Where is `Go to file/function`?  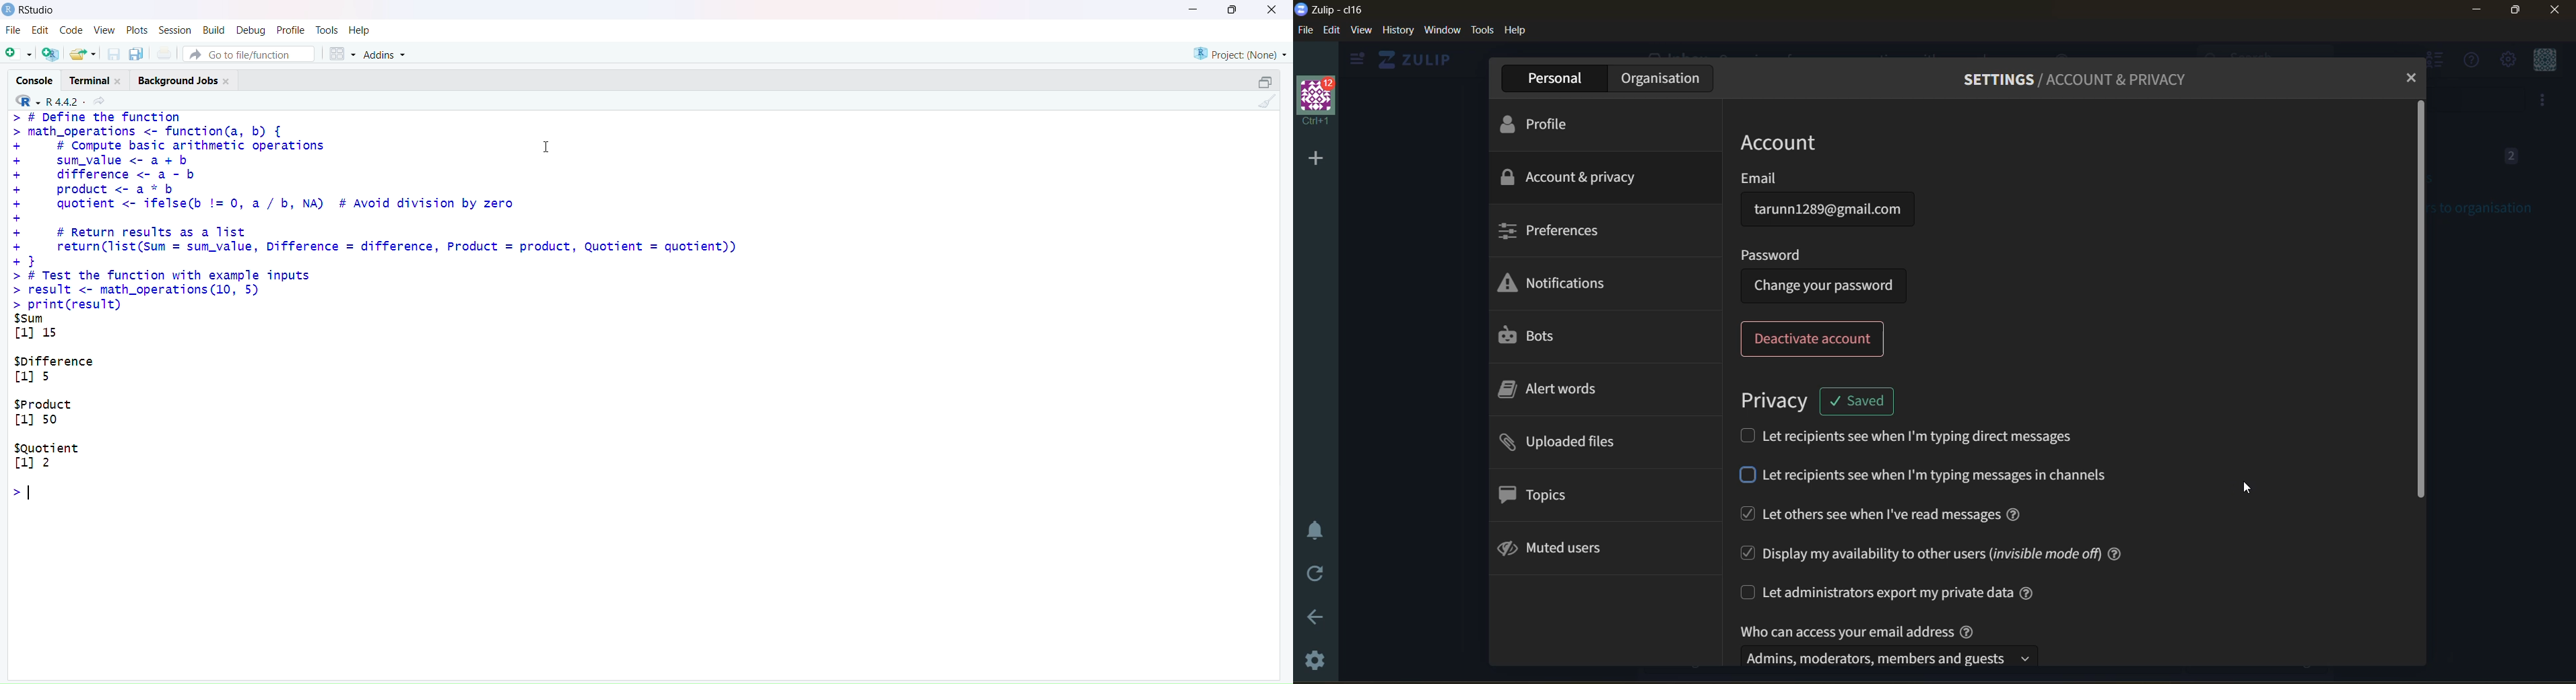
Go to file/function is located at coordinates (250, 53).